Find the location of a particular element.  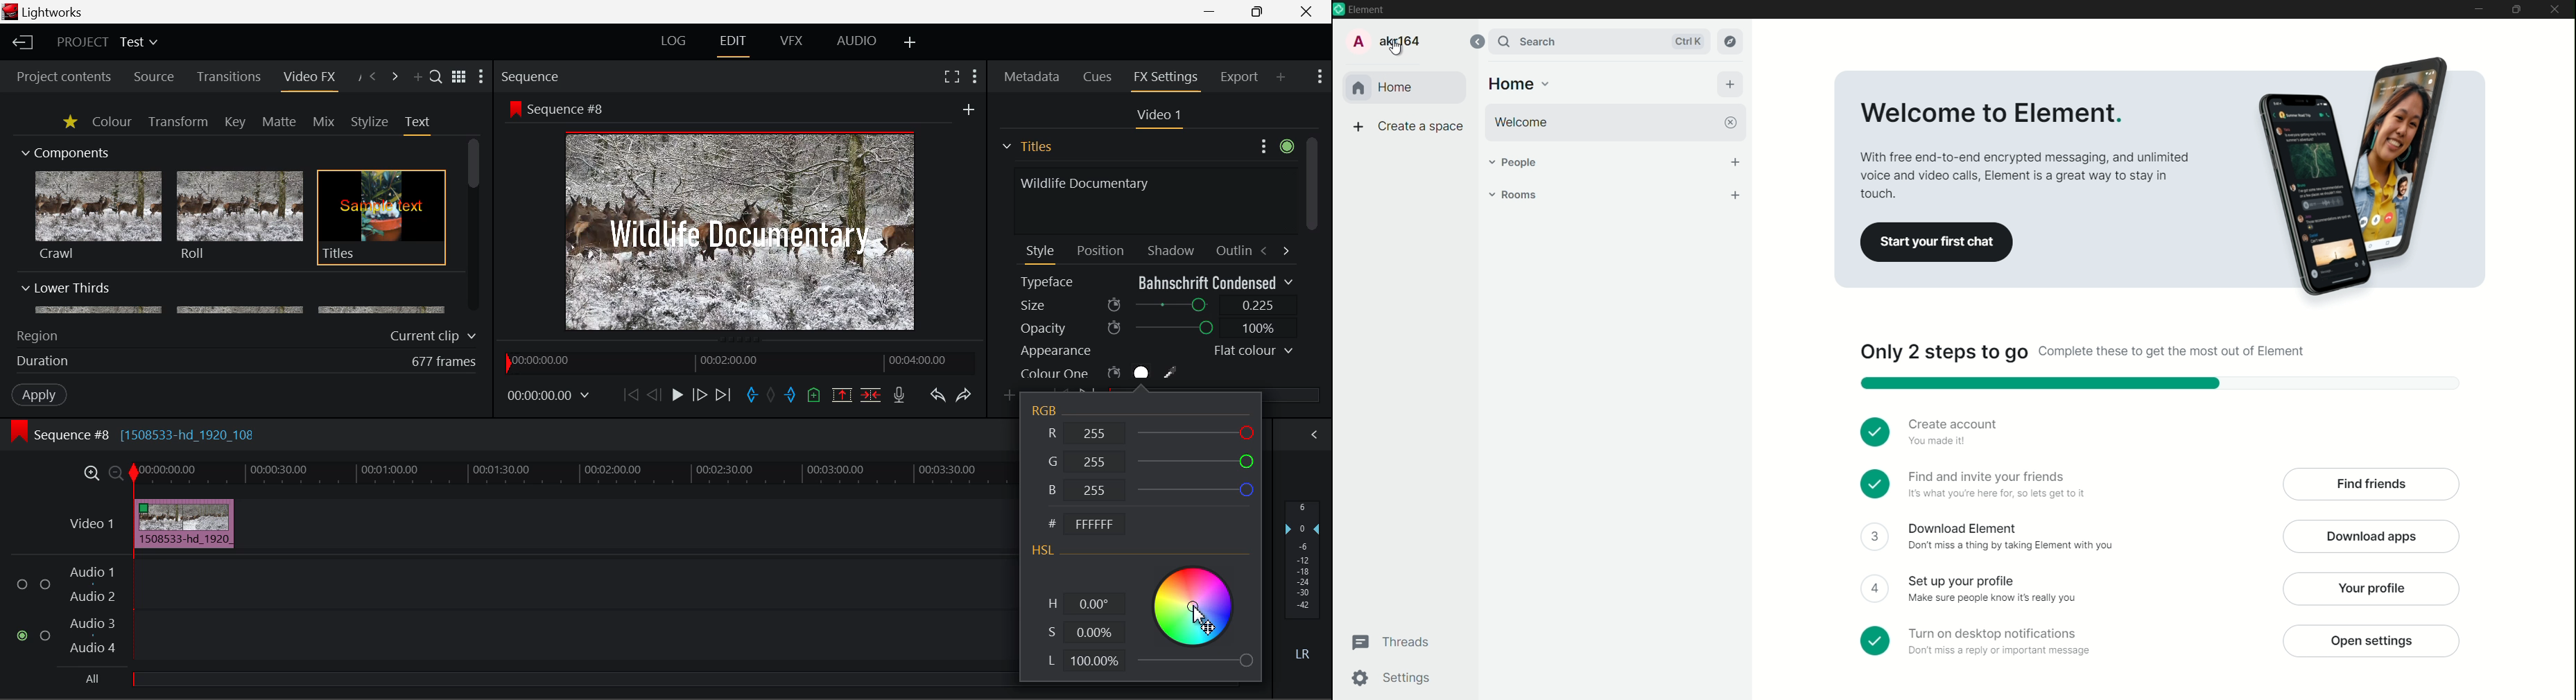

FX Settings Open is located at coordinates (1168, 79).